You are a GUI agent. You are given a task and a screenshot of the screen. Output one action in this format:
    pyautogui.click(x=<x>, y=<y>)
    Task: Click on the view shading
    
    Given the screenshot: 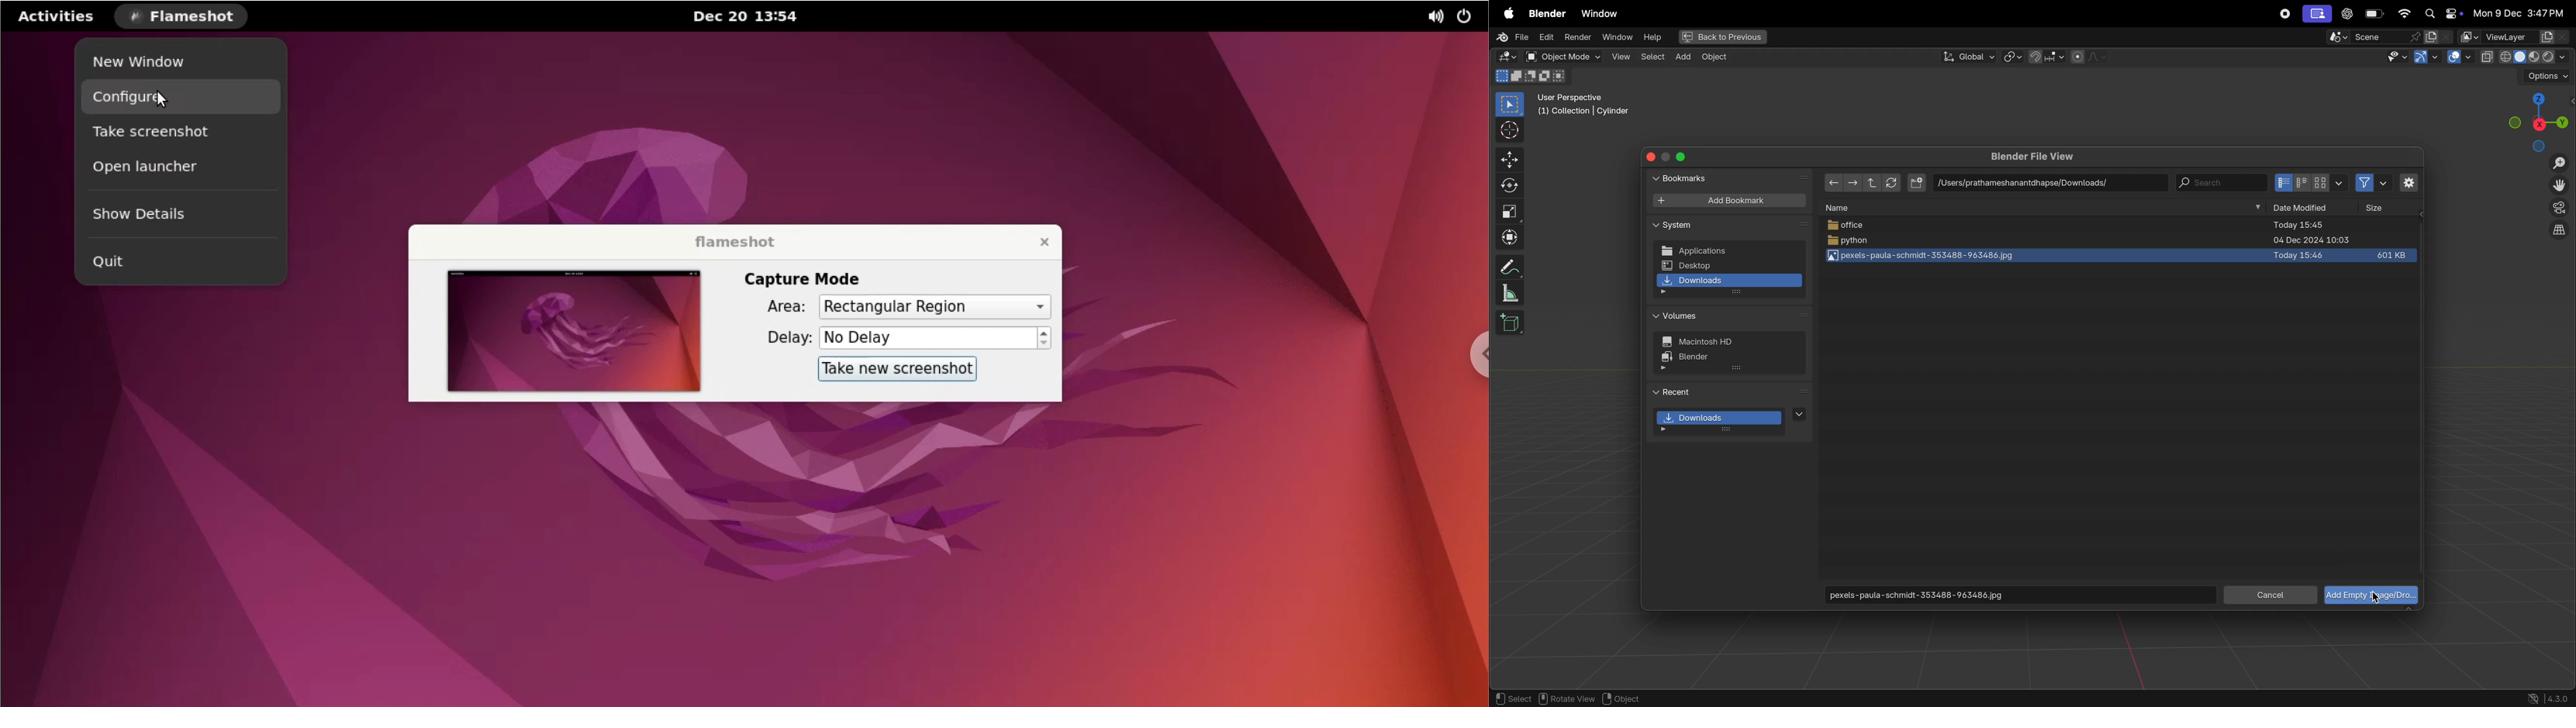 What is the action you would take?
    pyautogui.click(x=2523, y=56)
    